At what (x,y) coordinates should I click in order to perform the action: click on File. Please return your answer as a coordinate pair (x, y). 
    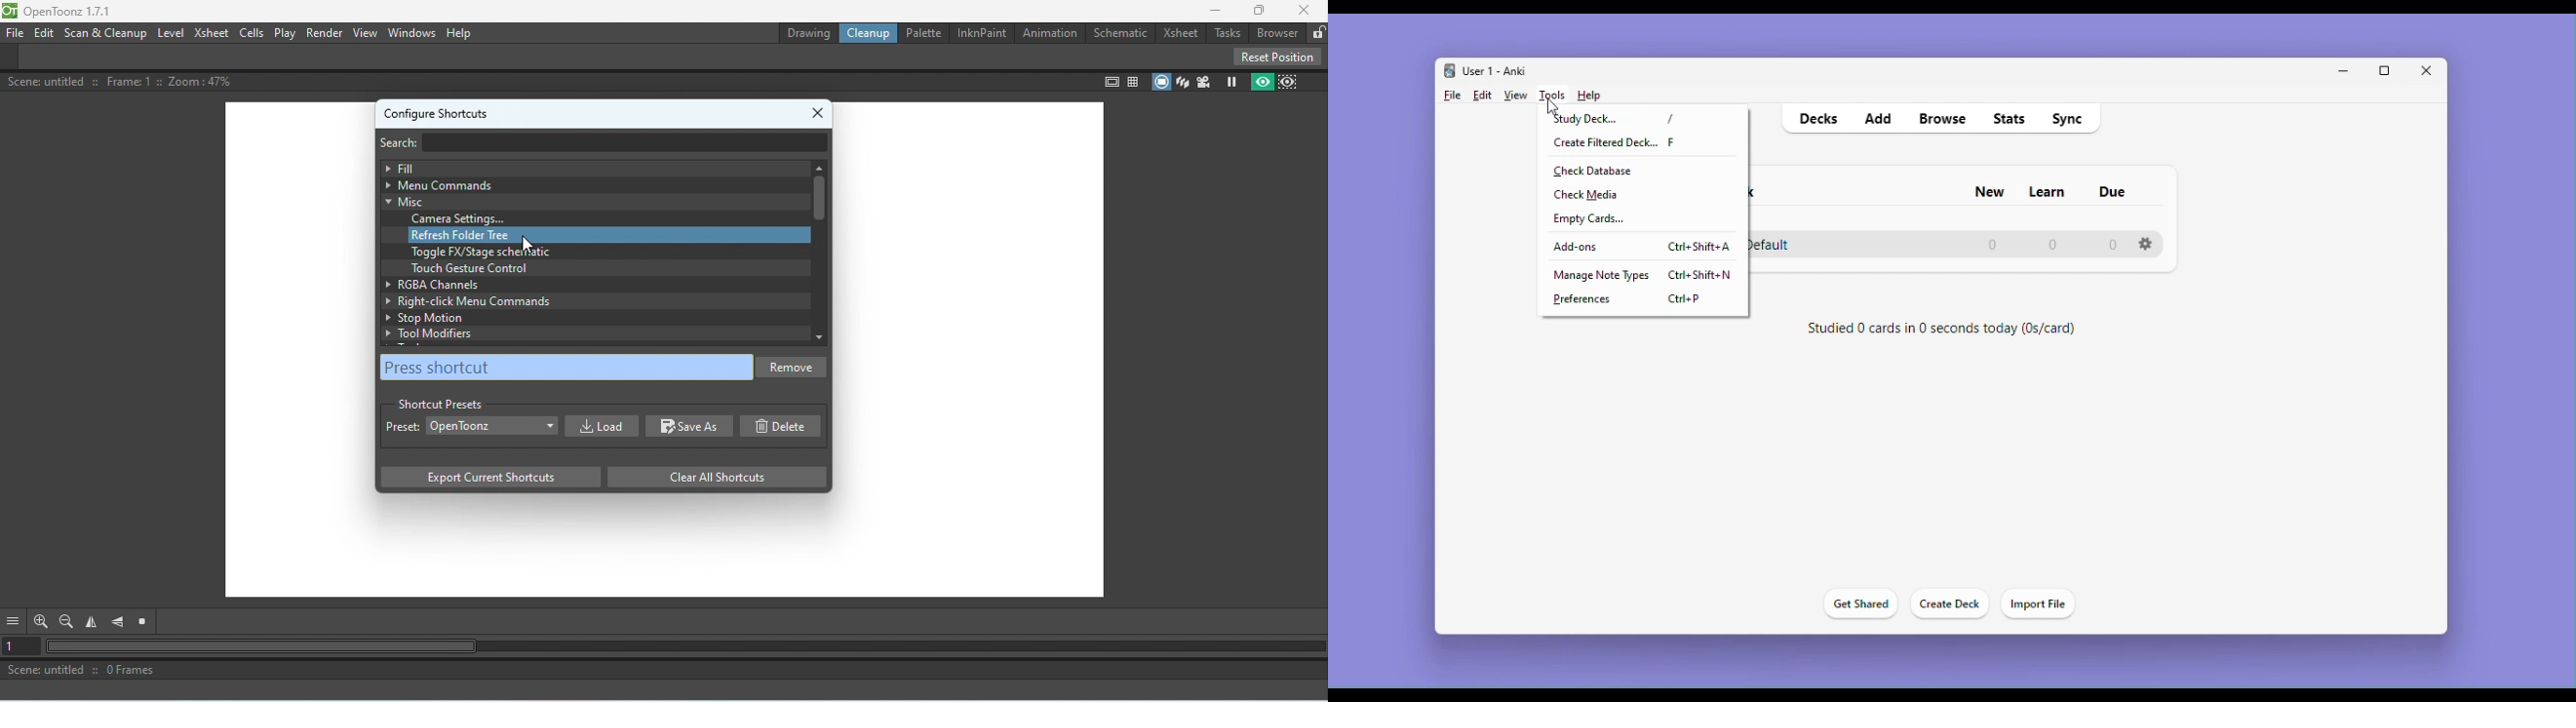
    Looking at the image, I should click on (16, 32).